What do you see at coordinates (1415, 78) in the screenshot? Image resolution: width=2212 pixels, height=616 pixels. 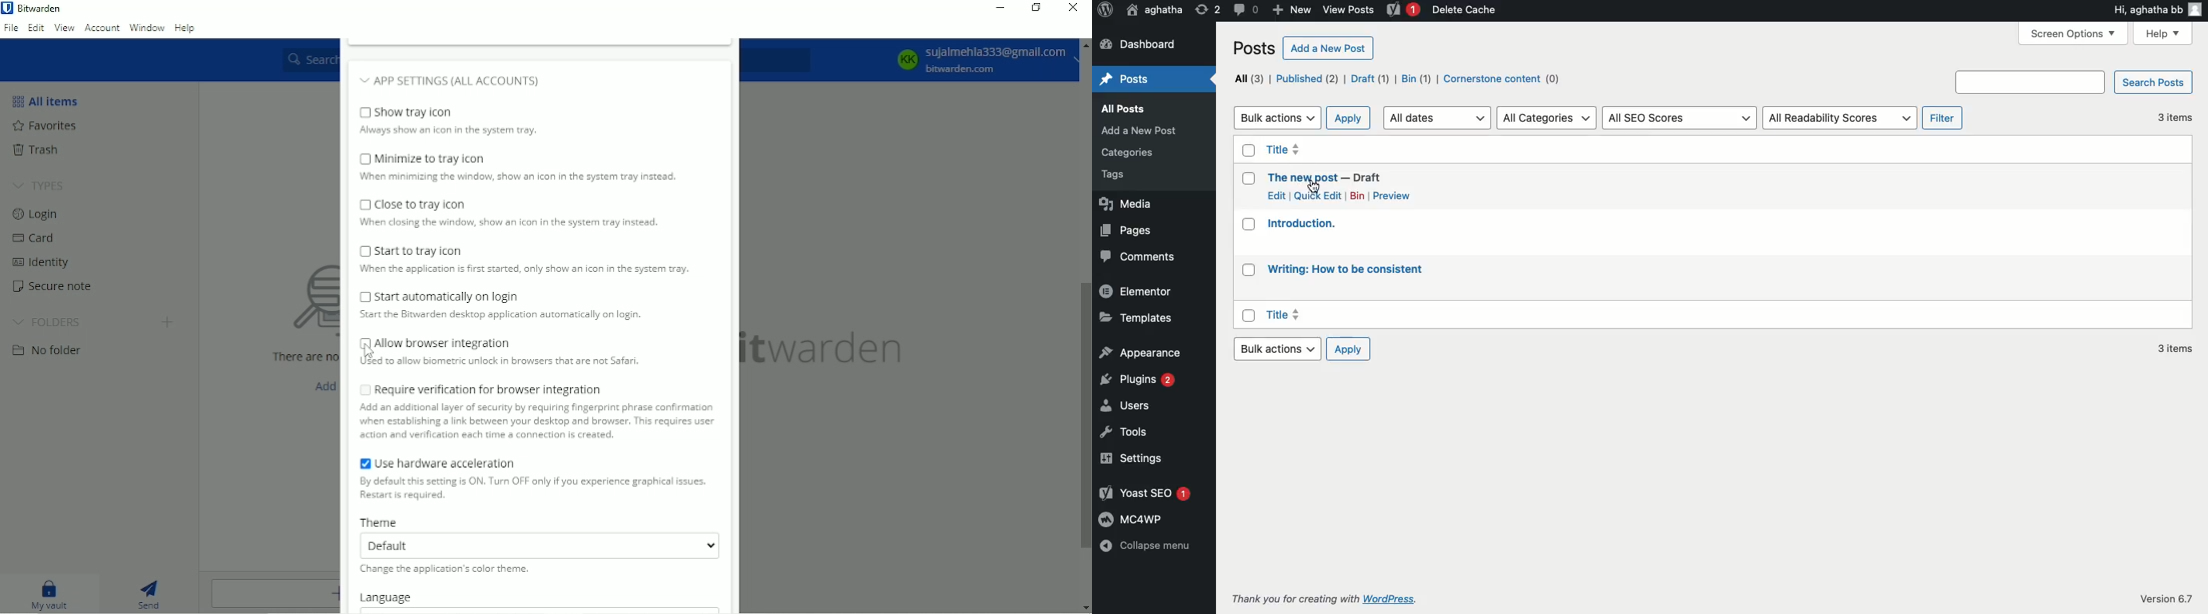 I see `Bin` at bounding box center [1415, 78].